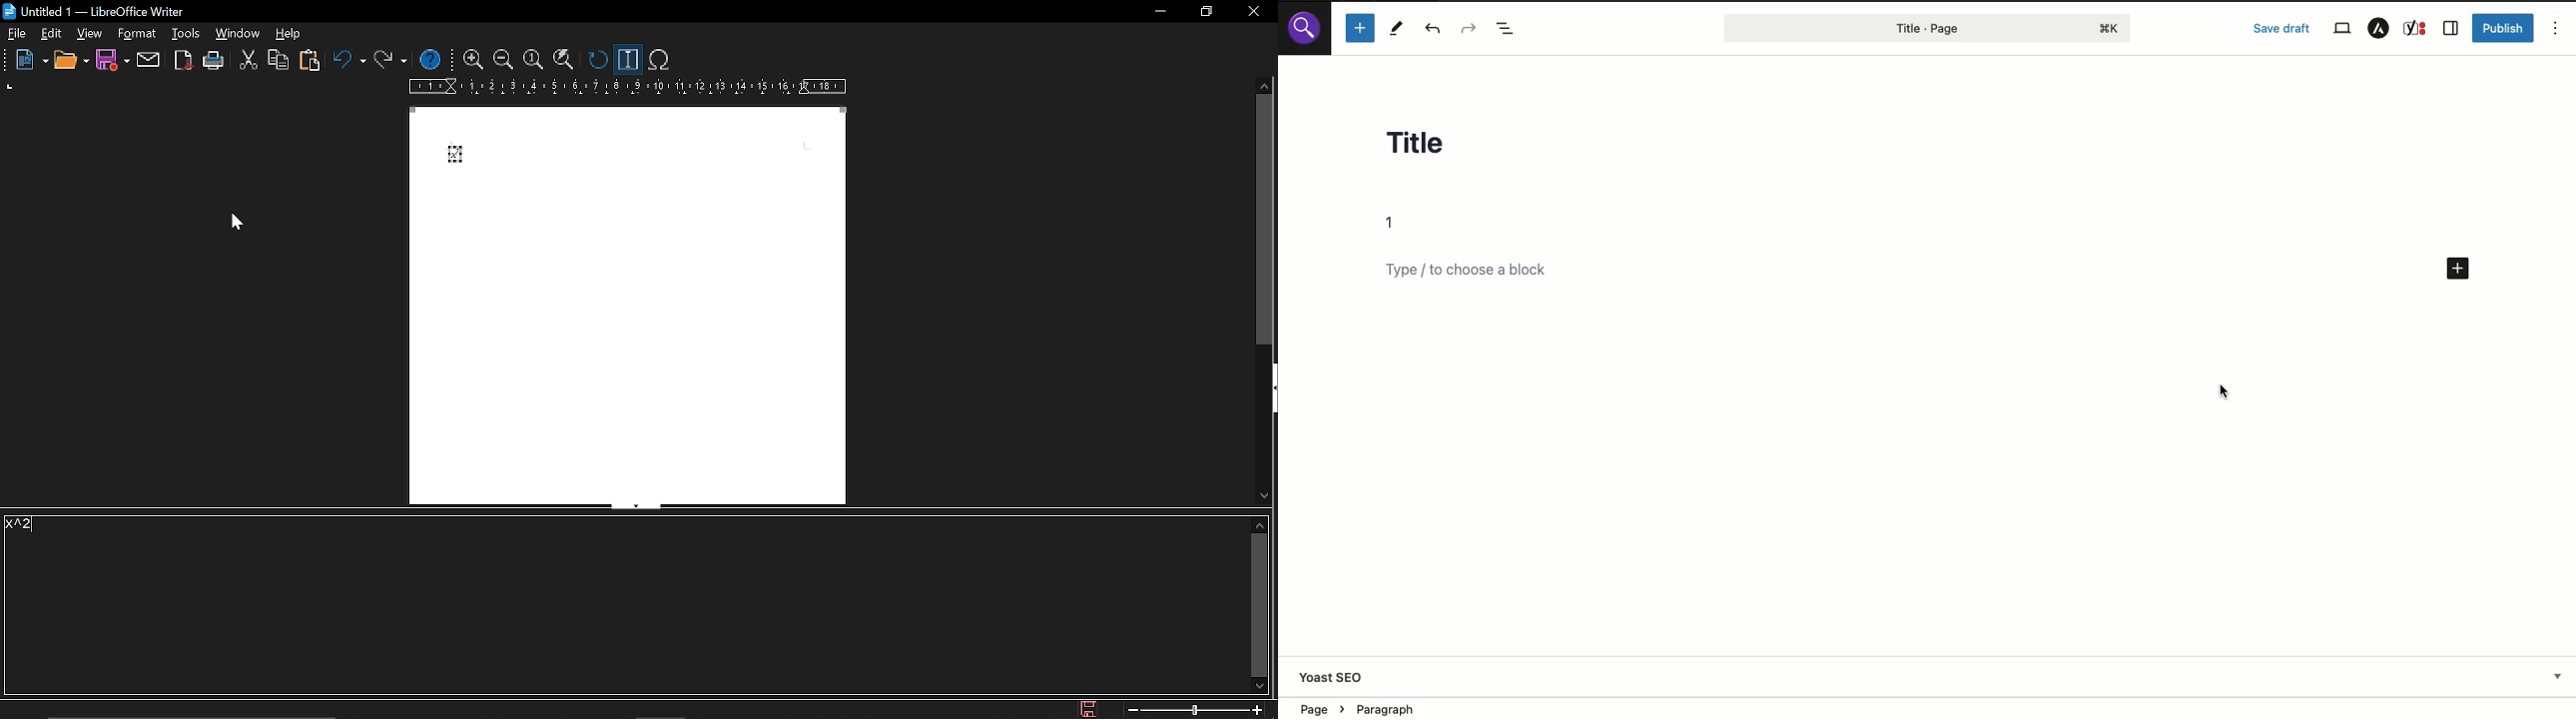  I want to click on Drop-down , so click(2559, 677).